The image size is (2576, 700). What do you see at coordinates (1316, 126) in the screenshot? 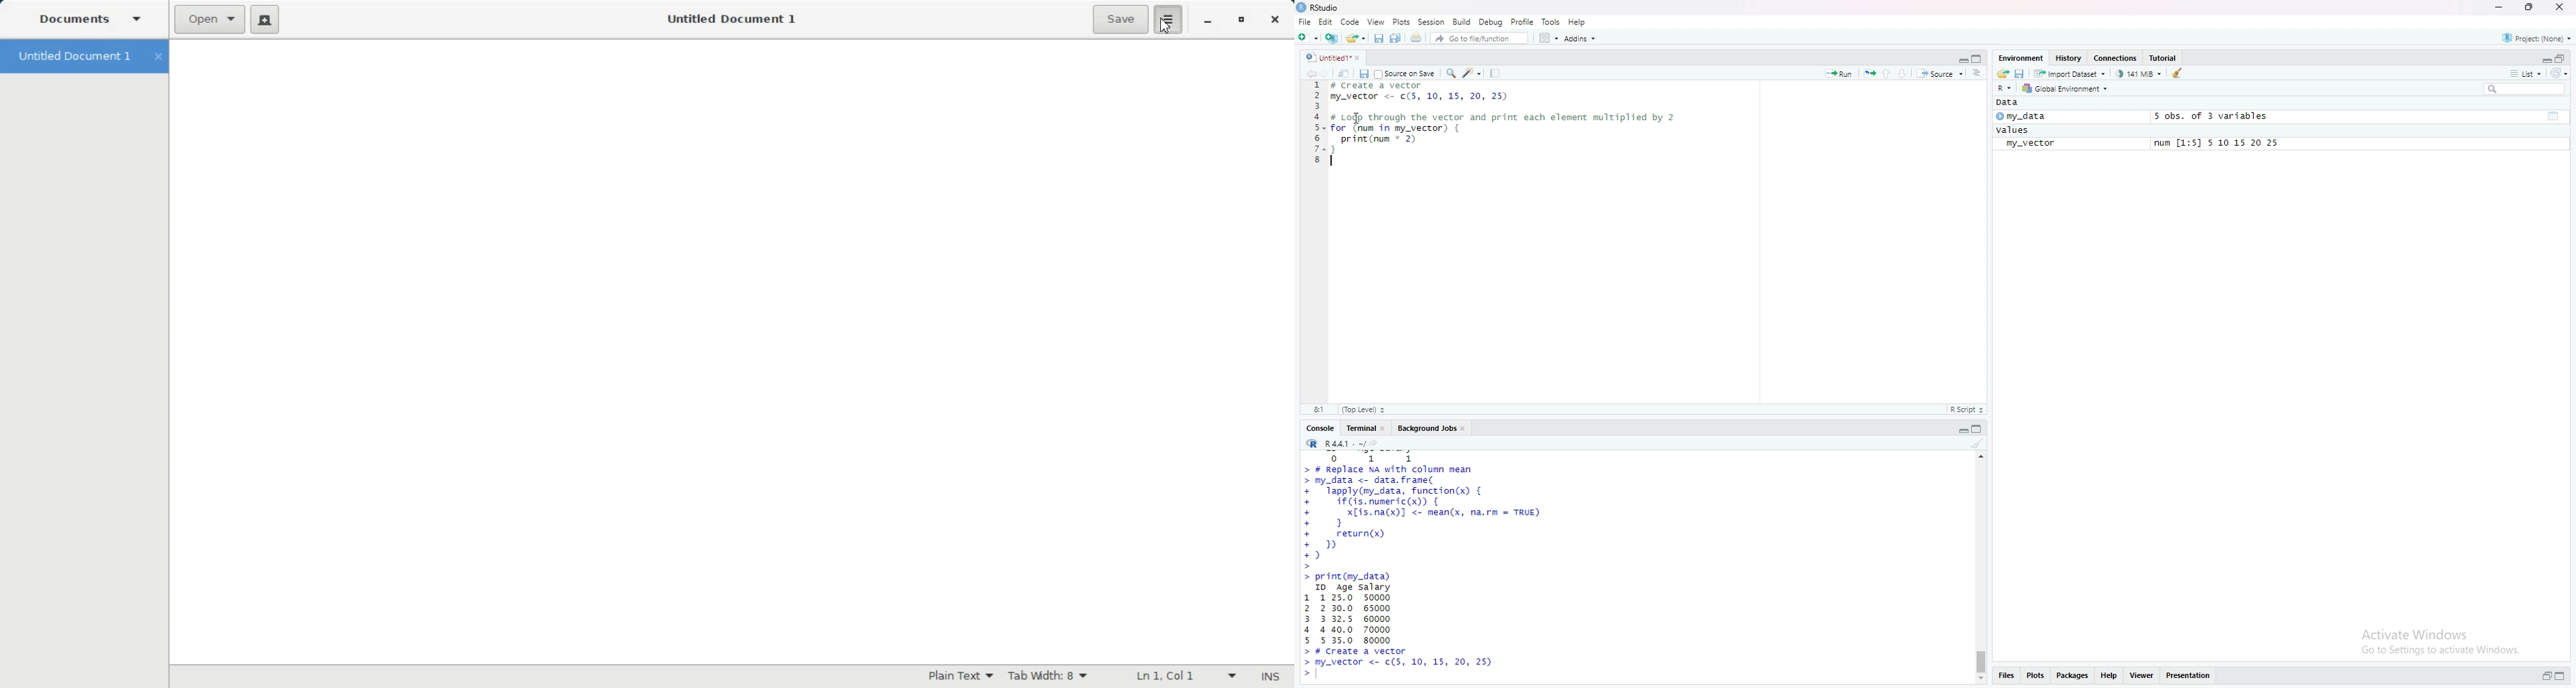
I see `line numbers` at bounding box center [1316, 126].